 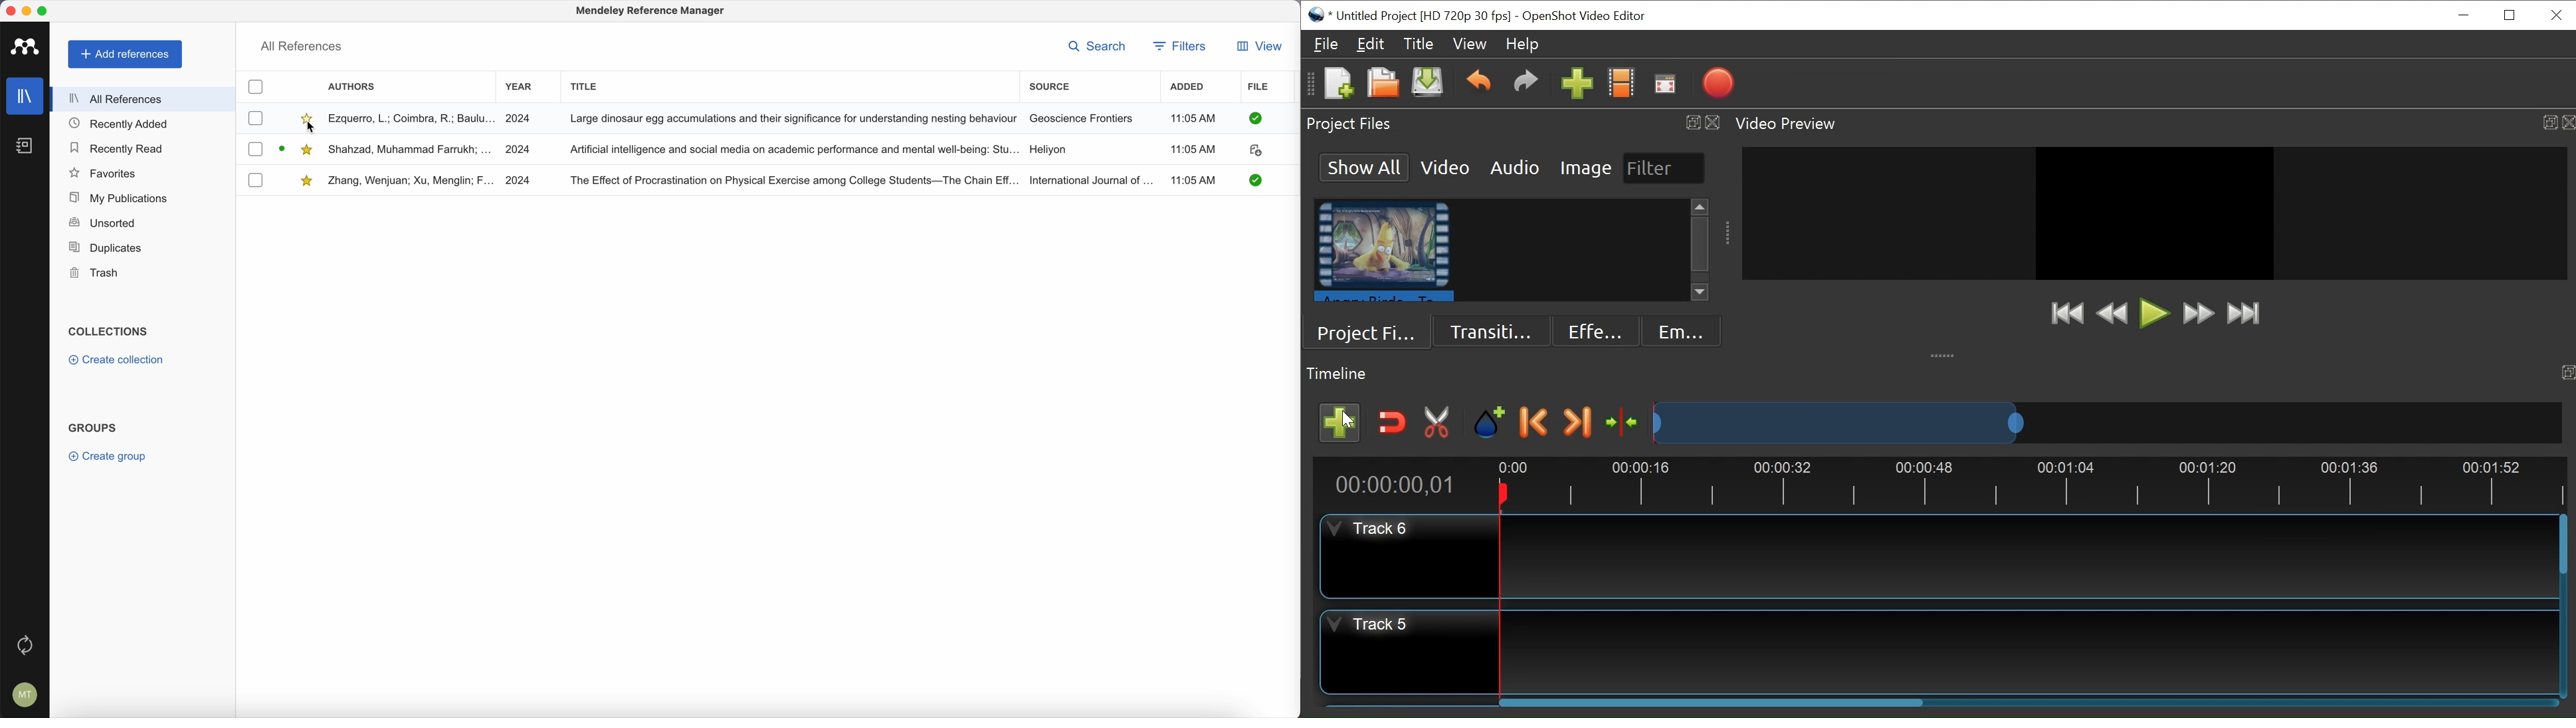 What do you see at coordinates (2510, 15) in the screenshot?
I see `Restore` at bounding box center [2510, 15].